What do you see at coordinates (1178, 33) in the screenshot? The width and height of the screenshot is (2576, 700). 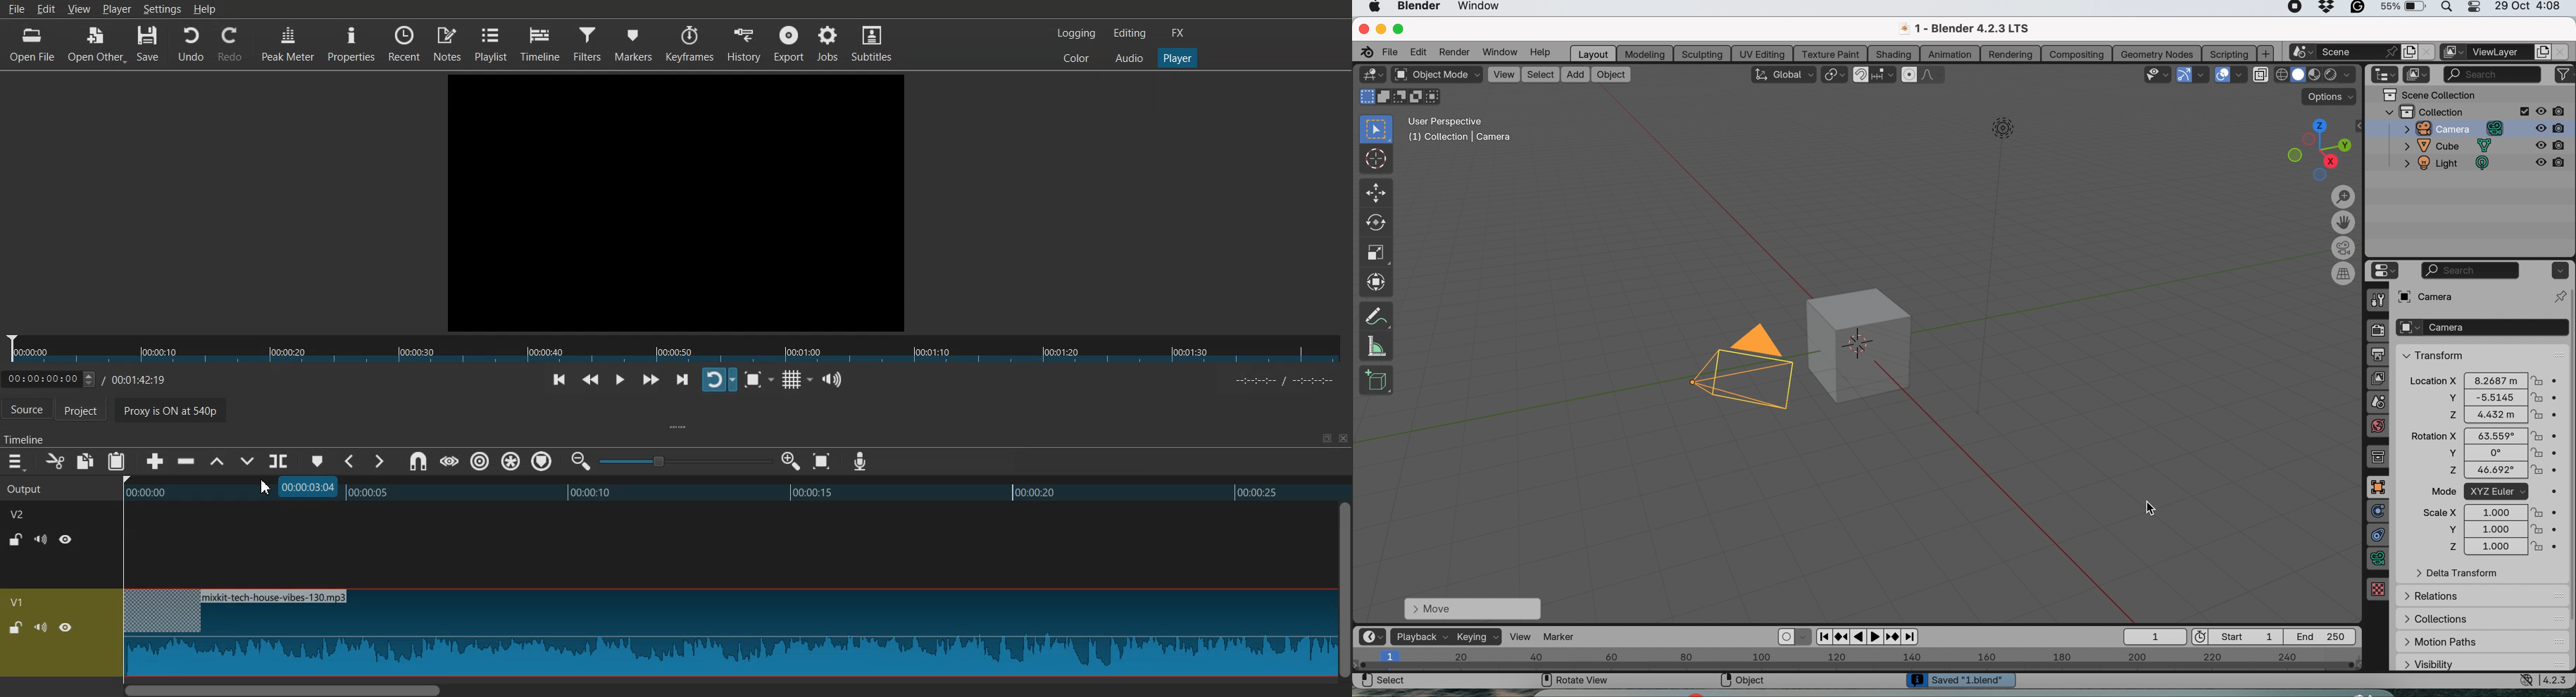 I see `FX` at bounding box center [1178, 33].